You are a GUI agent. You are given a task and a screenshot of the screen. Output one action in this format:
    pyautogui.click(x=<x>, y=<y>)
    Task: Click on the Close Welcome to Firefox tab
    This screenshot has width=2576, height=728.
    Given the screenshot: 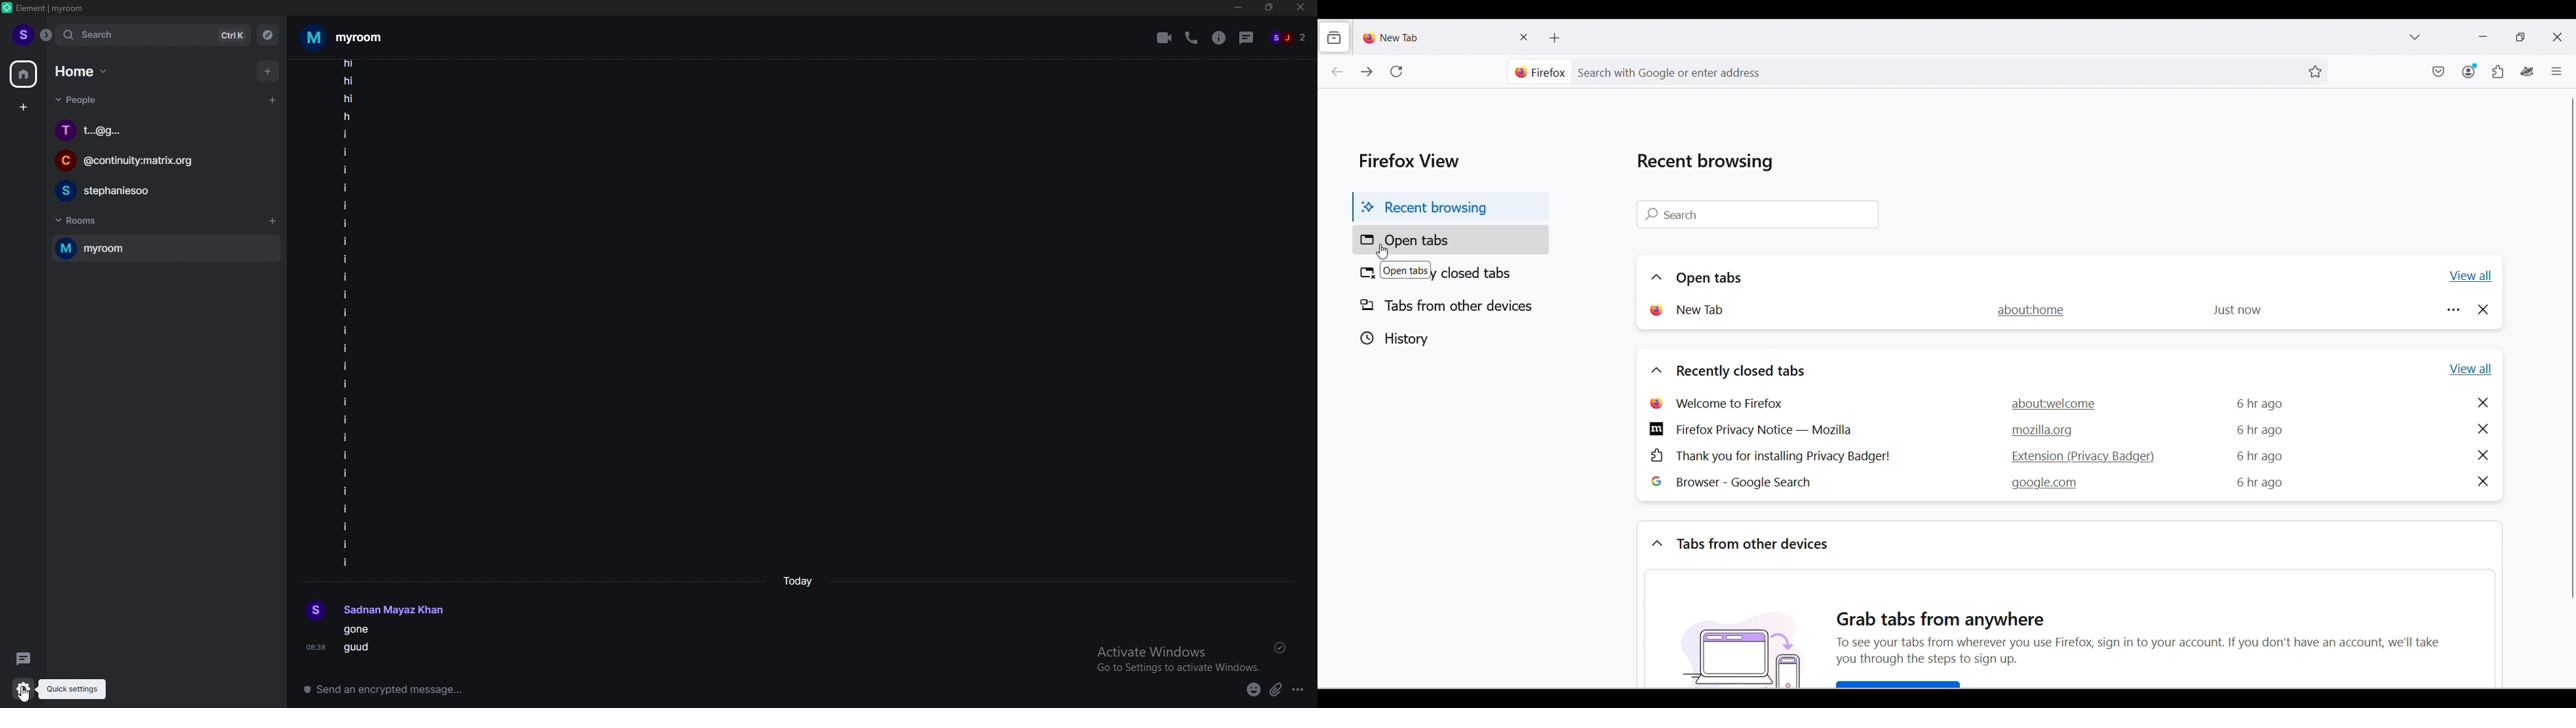 What is the action you would take?
    pyautogui.click(x=2483, y=403)
    